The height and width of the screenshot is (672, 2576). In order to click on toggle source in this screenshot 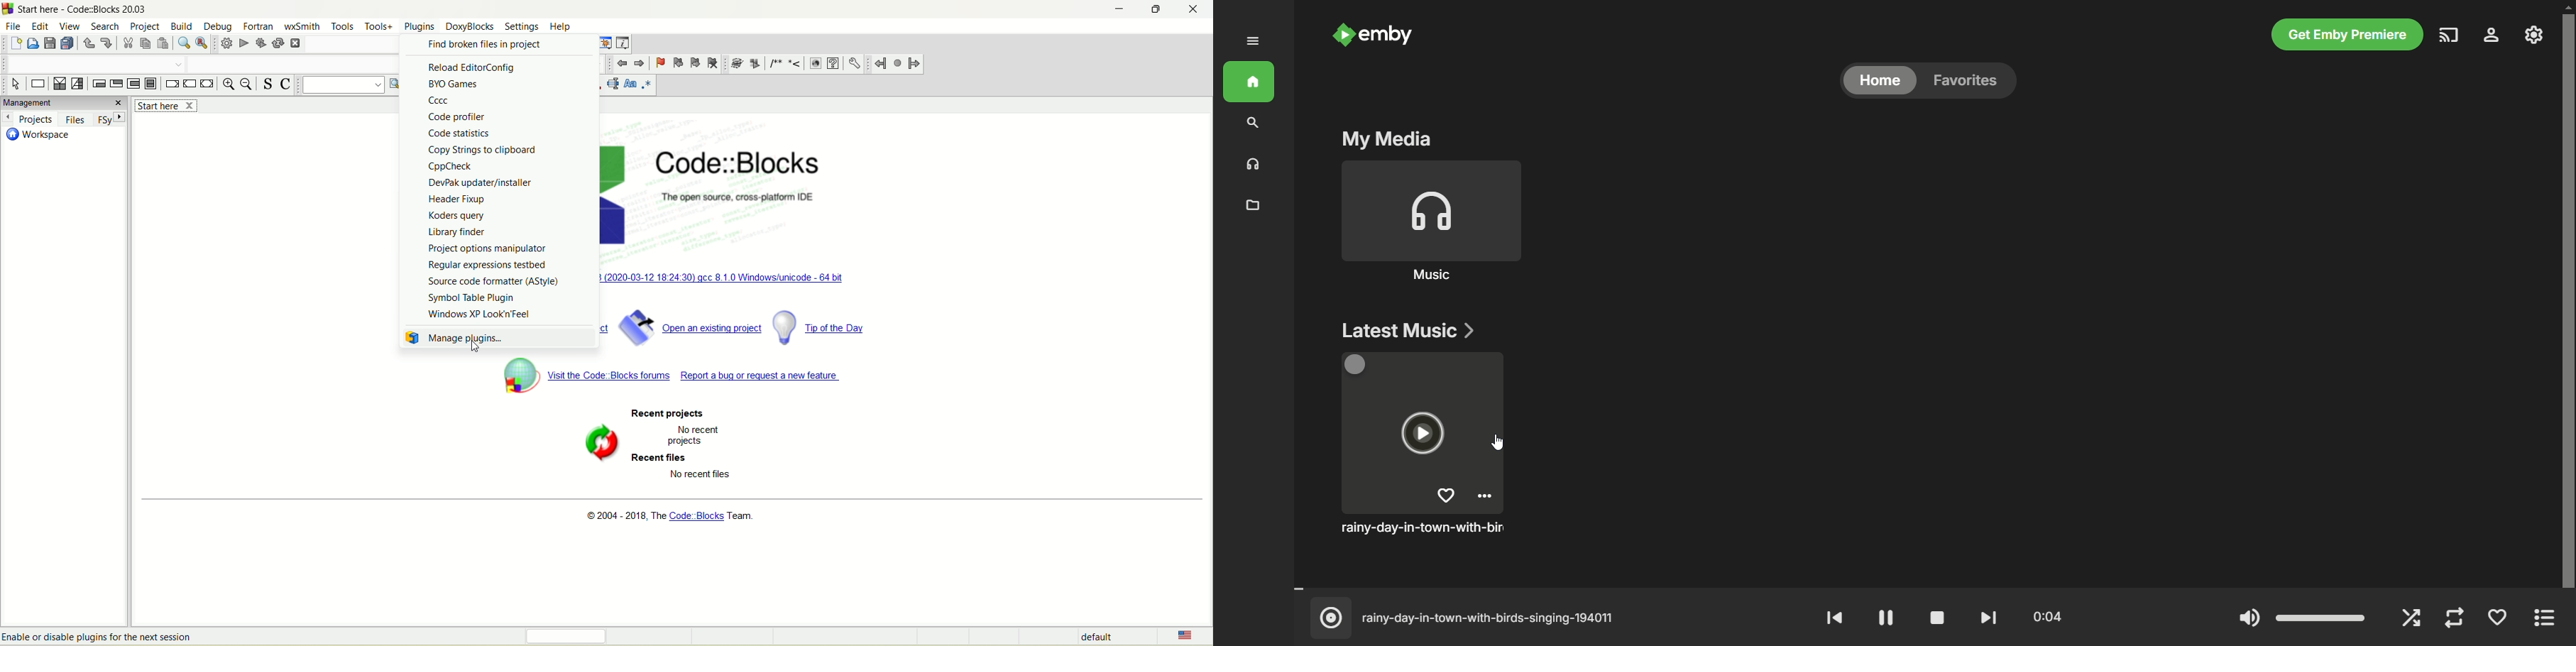, I will do `click(265, 84)`.